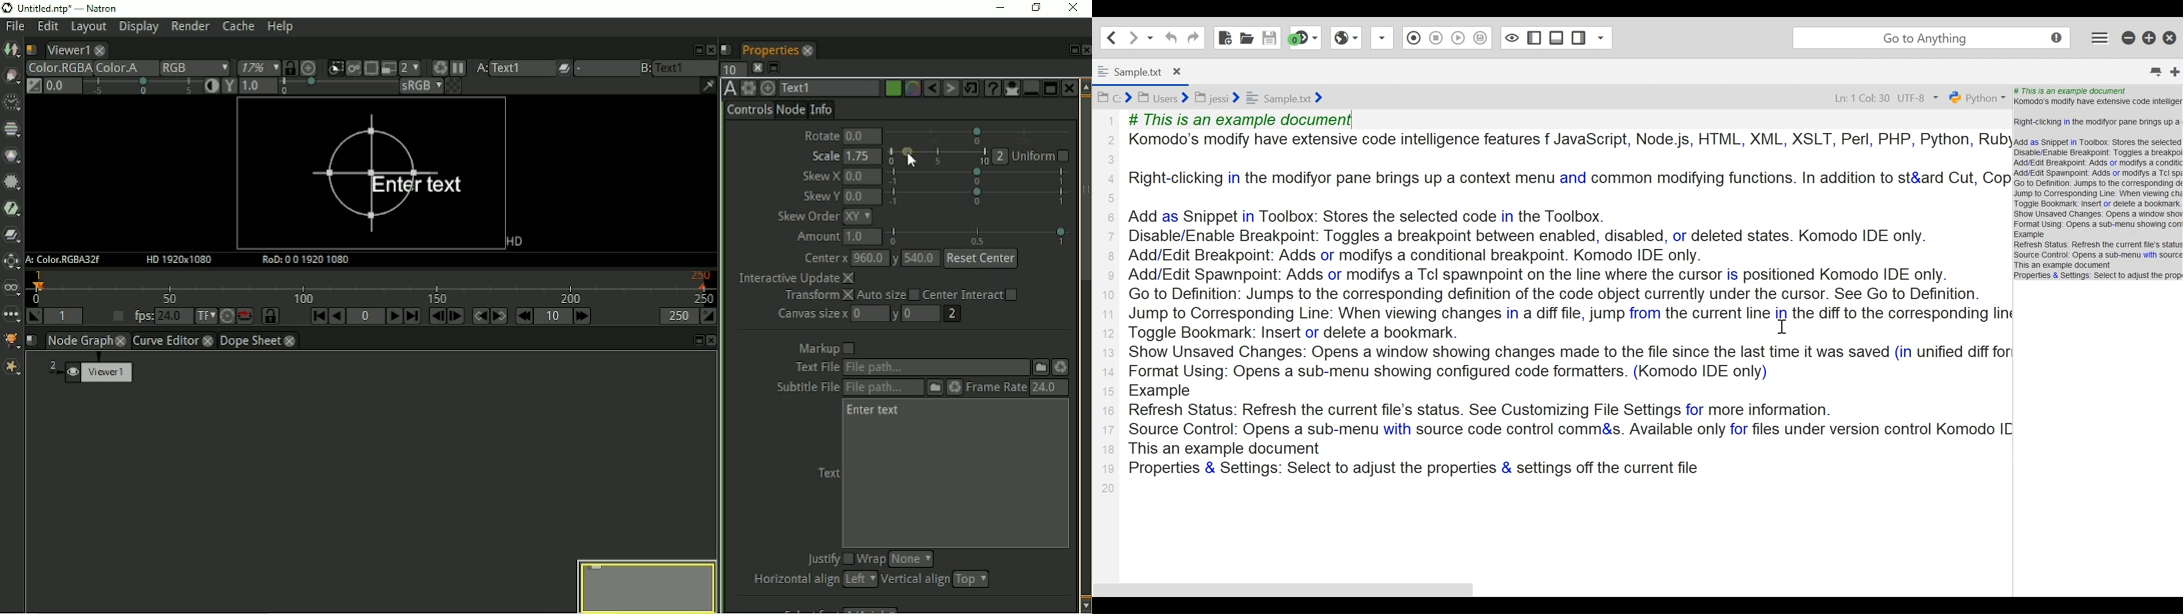  I want to click on Show/Hide Left pane, so click(1513, 38).